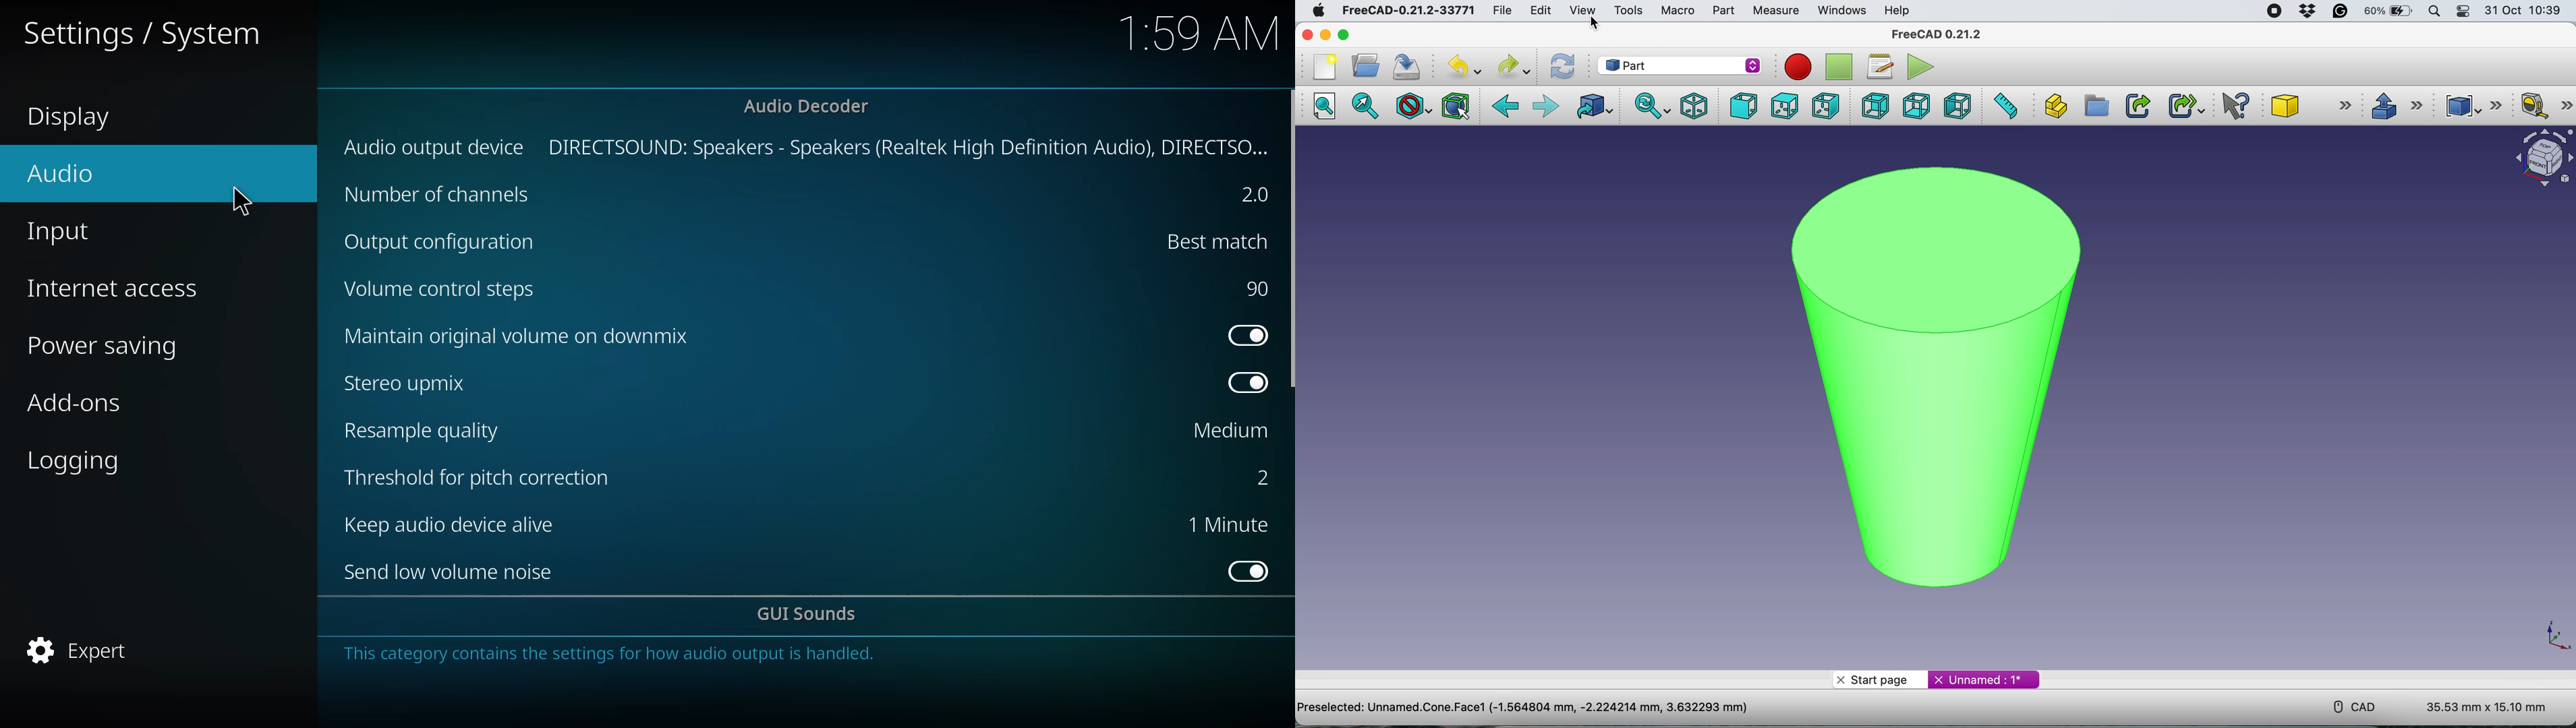  I want to click on best match, so click(1209, 240).